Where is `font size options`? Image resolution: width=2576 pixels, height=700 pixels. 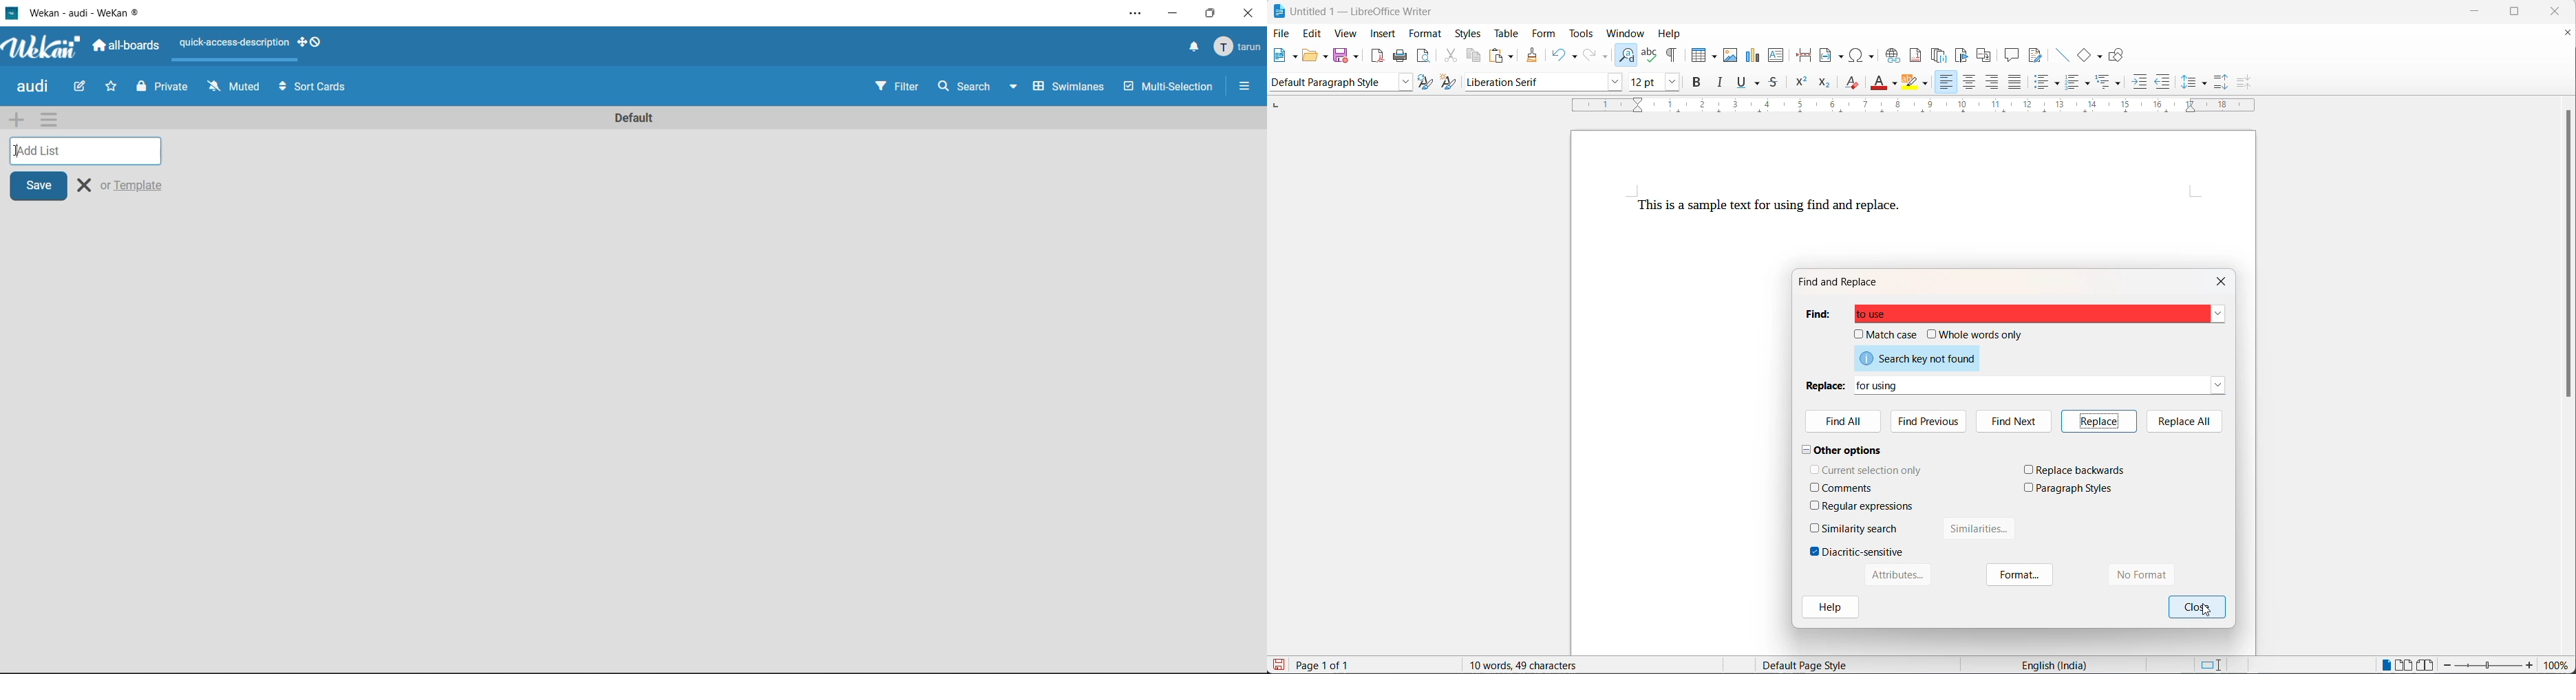 font size options is located at coordinates (1669, 84).